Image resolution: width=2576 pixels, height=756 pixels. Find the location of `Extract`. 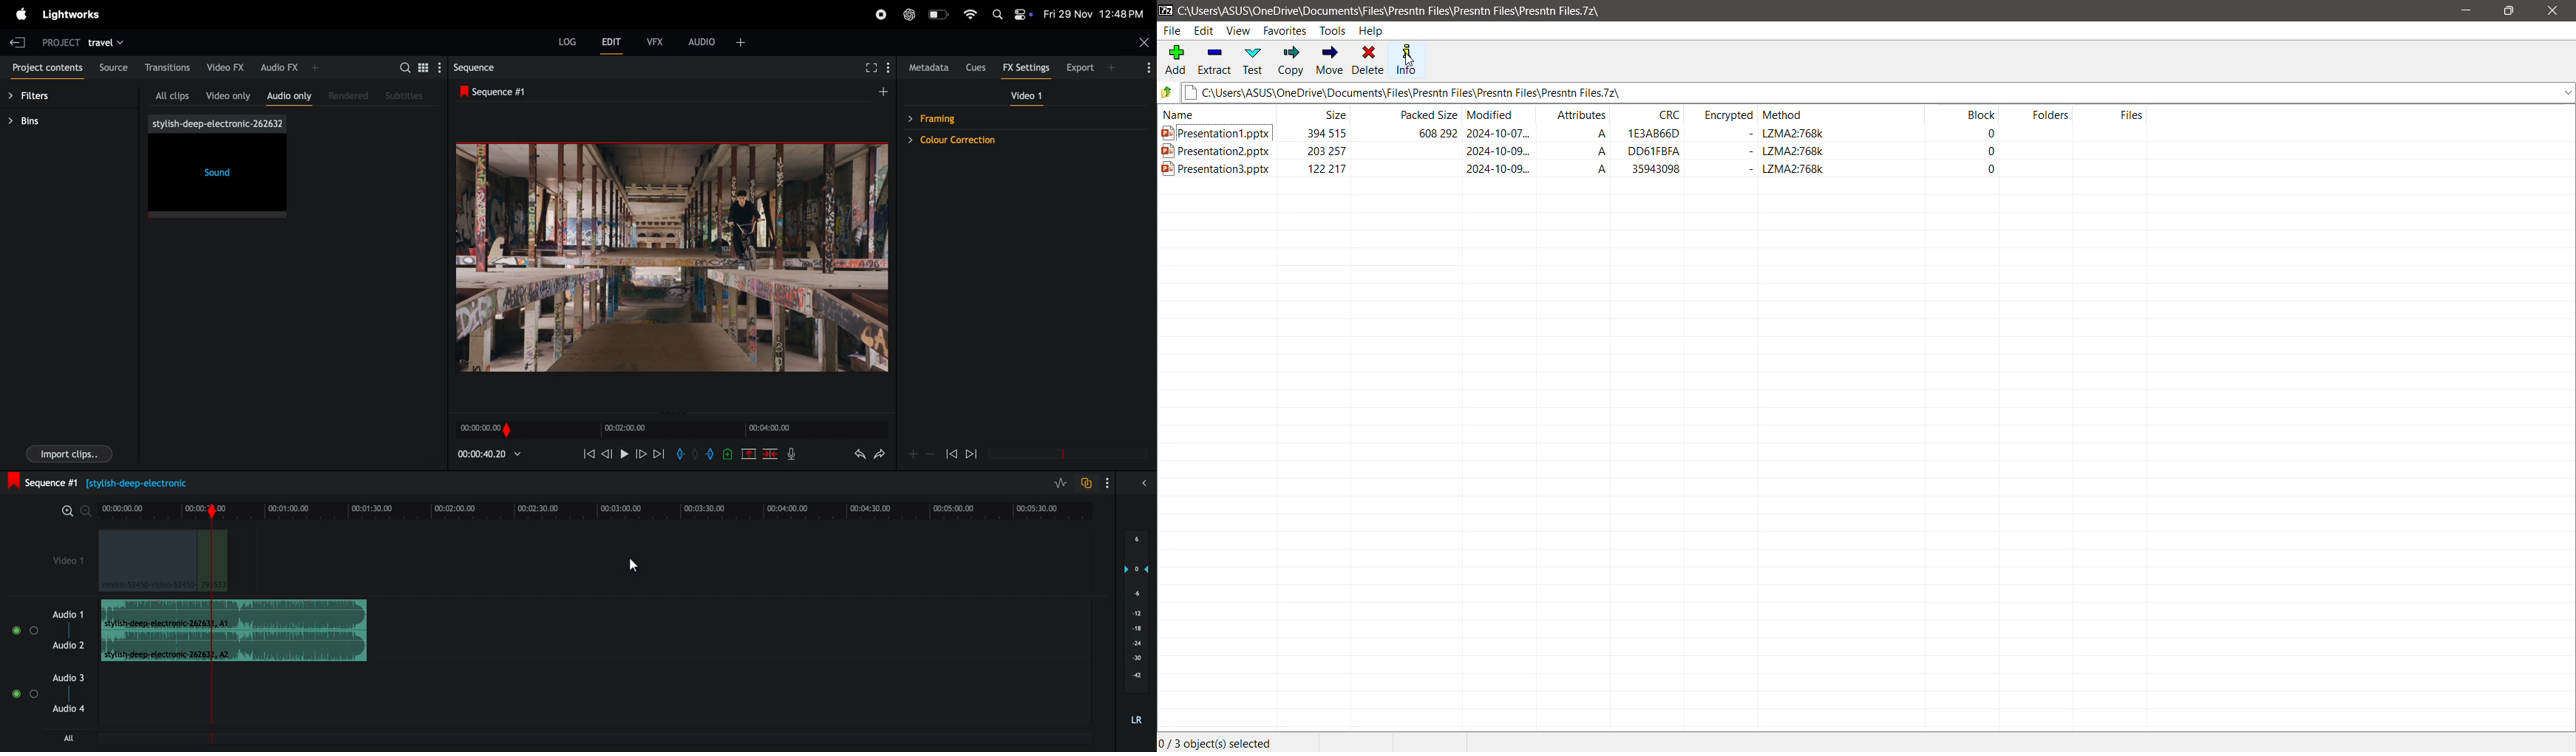

Extract is located at coordinates (1215, 62).